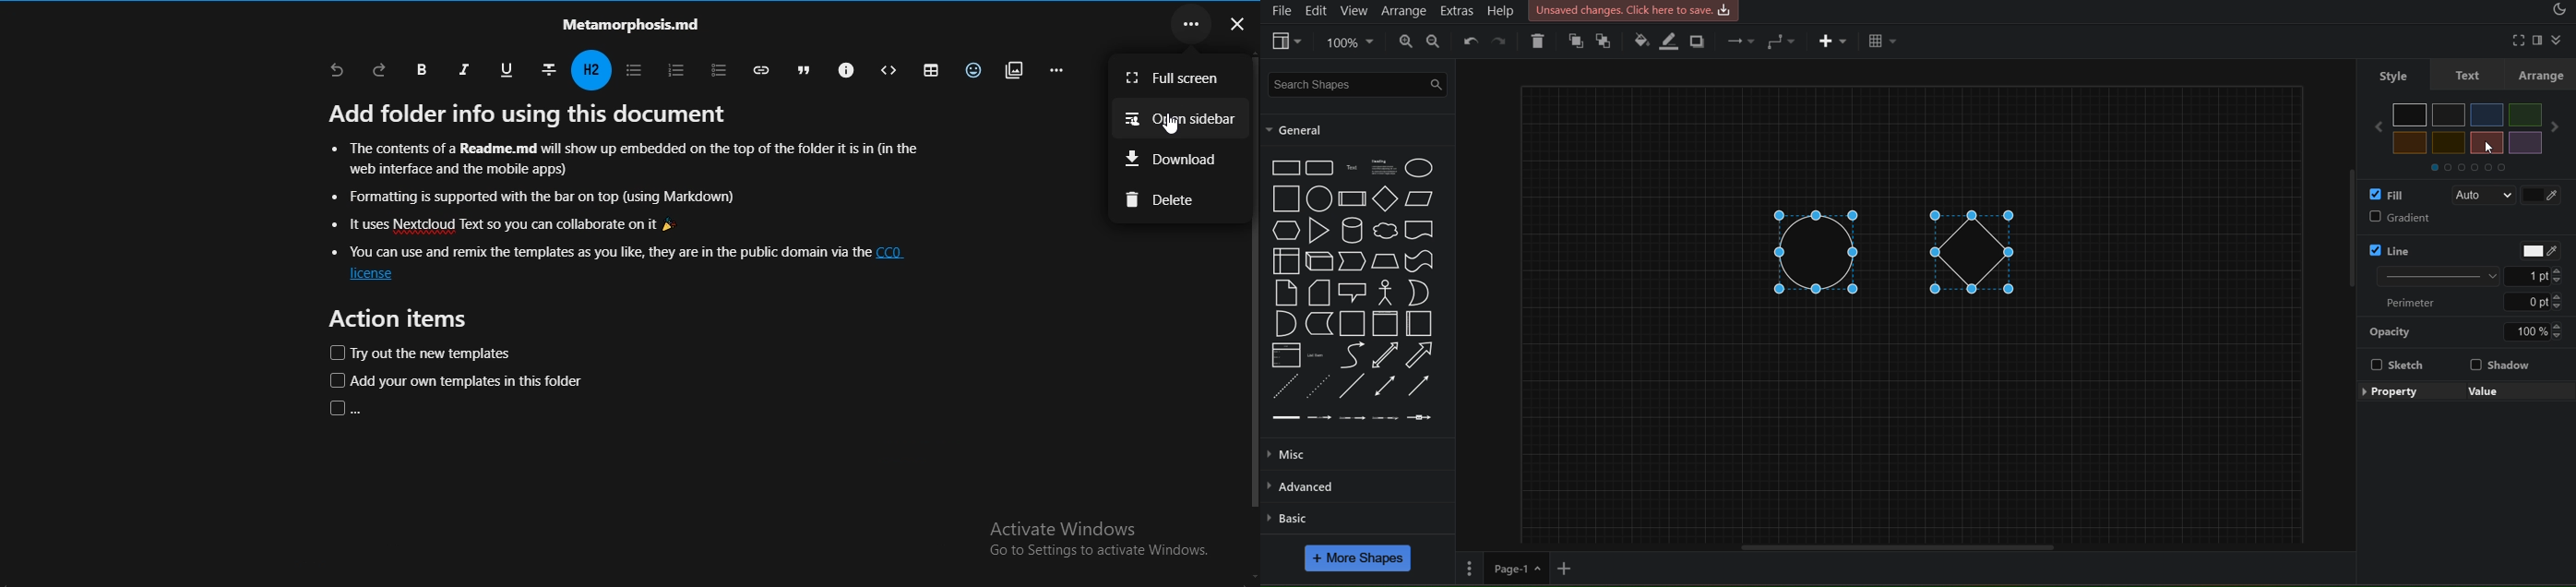 This screenshot has height=588, width=2576. What do you see at coordinates (2489, 148) in the screenshot?
I see `cursor` at bounding box center [2489, 148].